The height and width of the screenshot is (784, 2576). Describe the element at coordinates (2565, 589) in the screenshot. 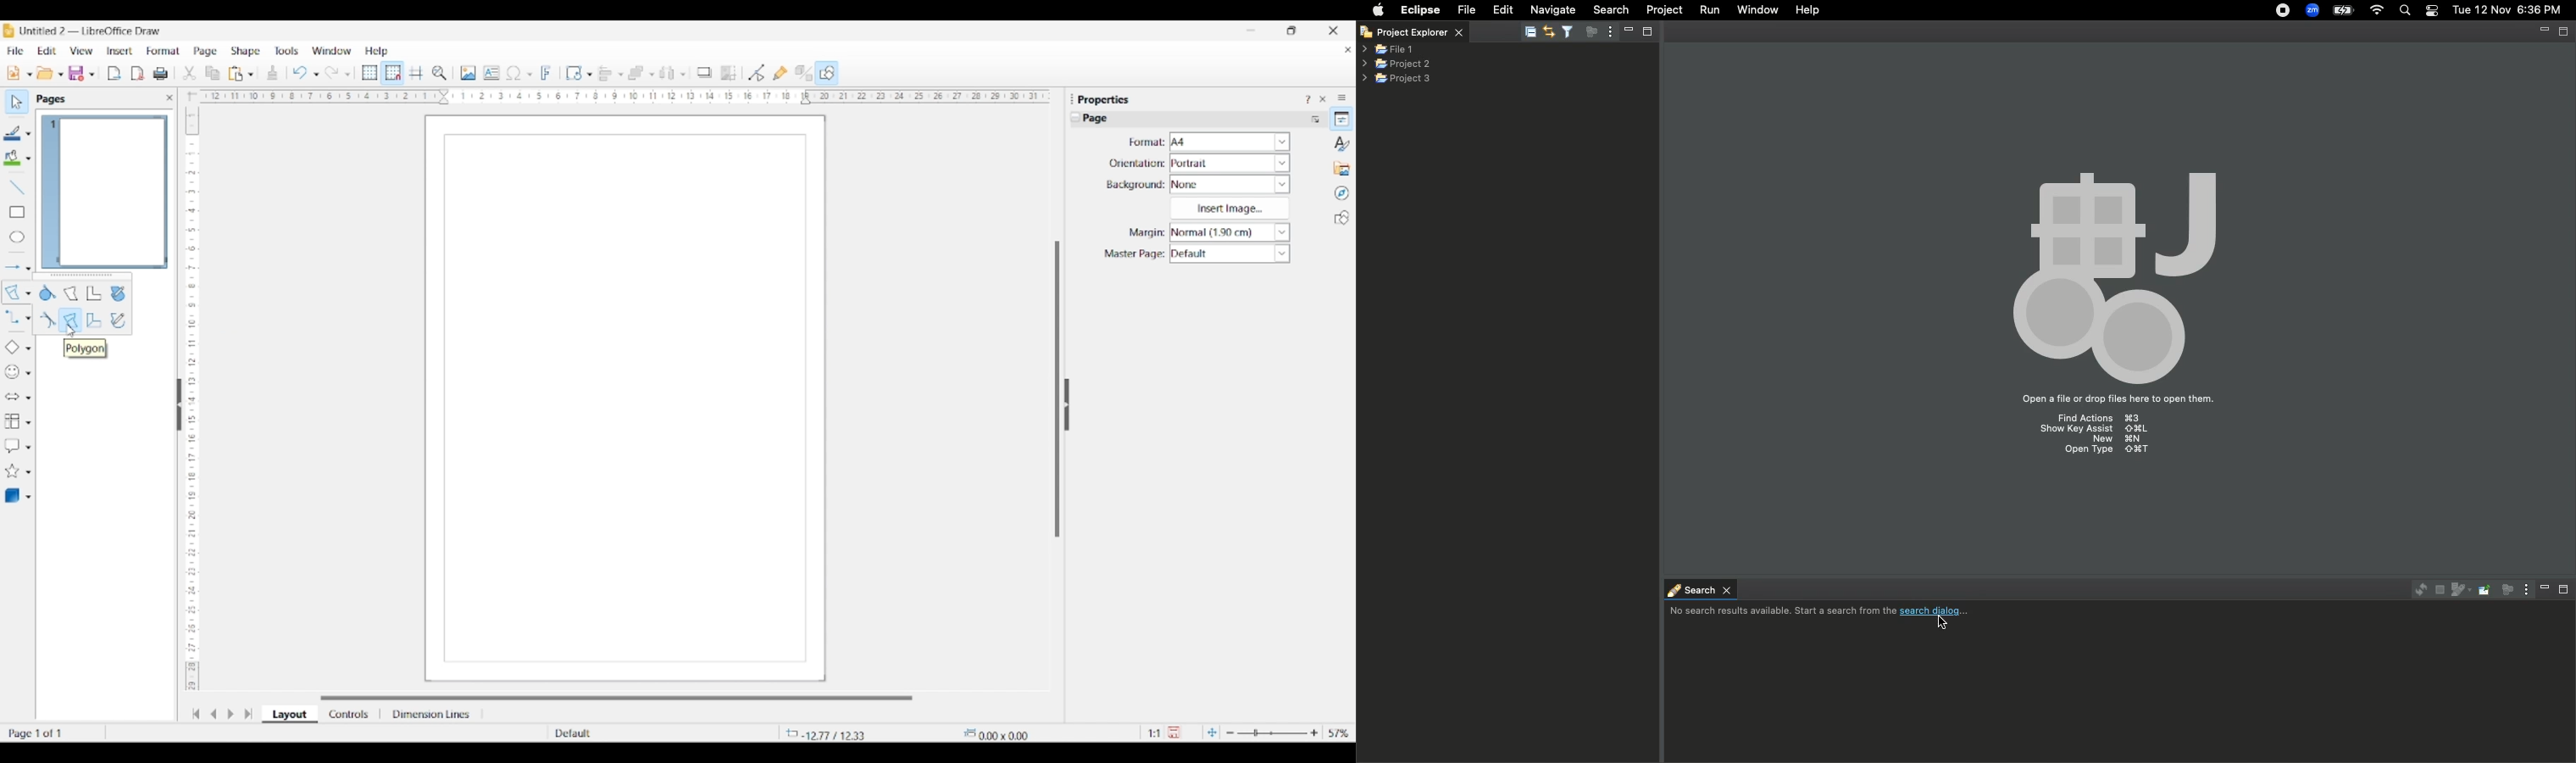

I see `Maximize` at that location.